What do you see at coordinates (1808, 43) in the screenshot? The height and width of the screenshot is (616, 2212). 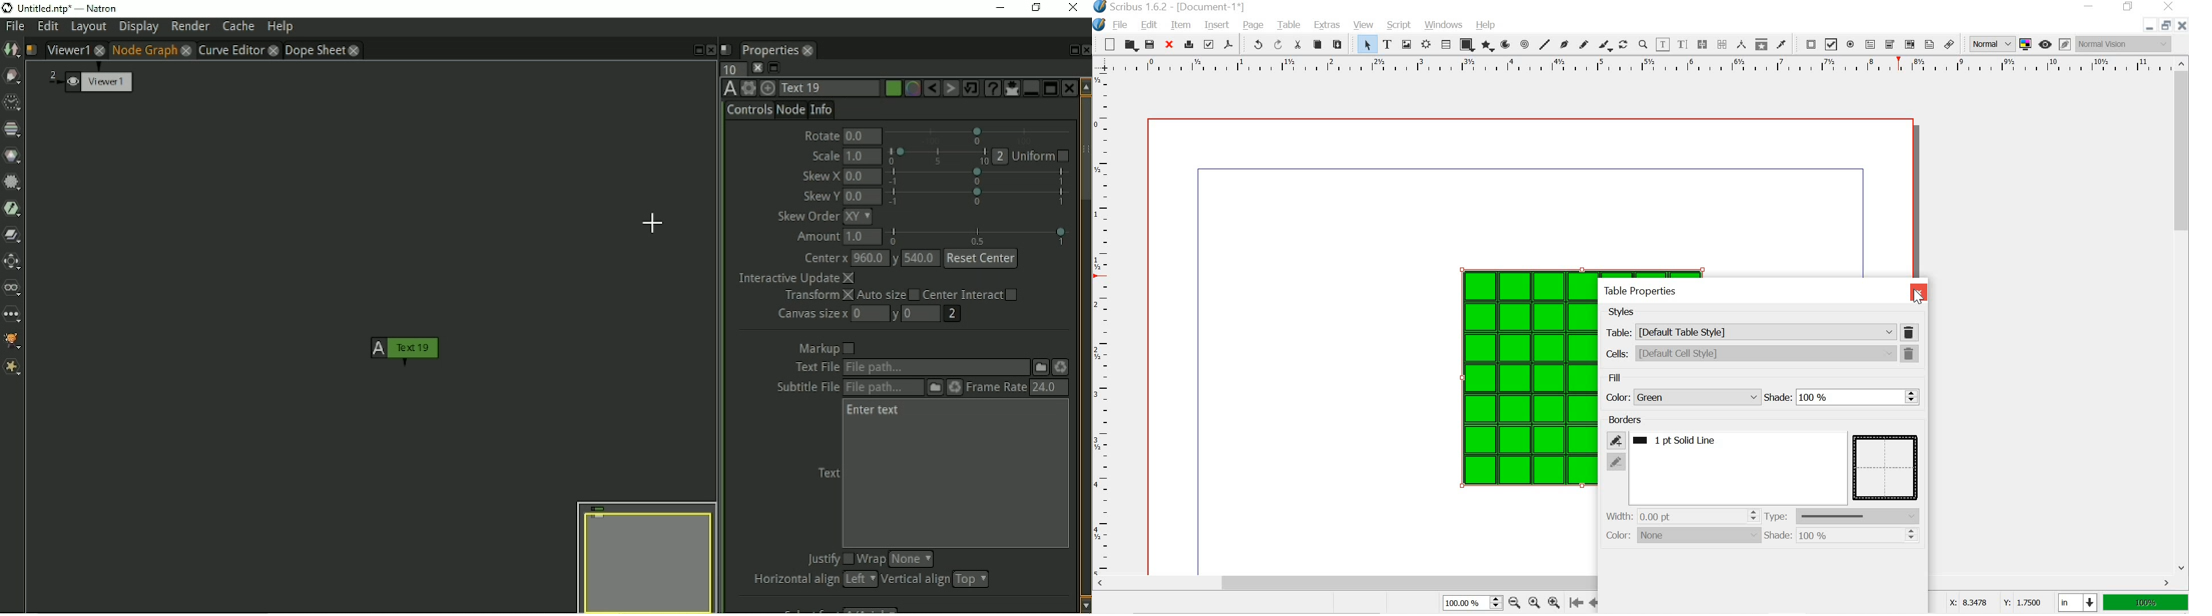 I see `pdf push button` at bounding box center [1808, 43].